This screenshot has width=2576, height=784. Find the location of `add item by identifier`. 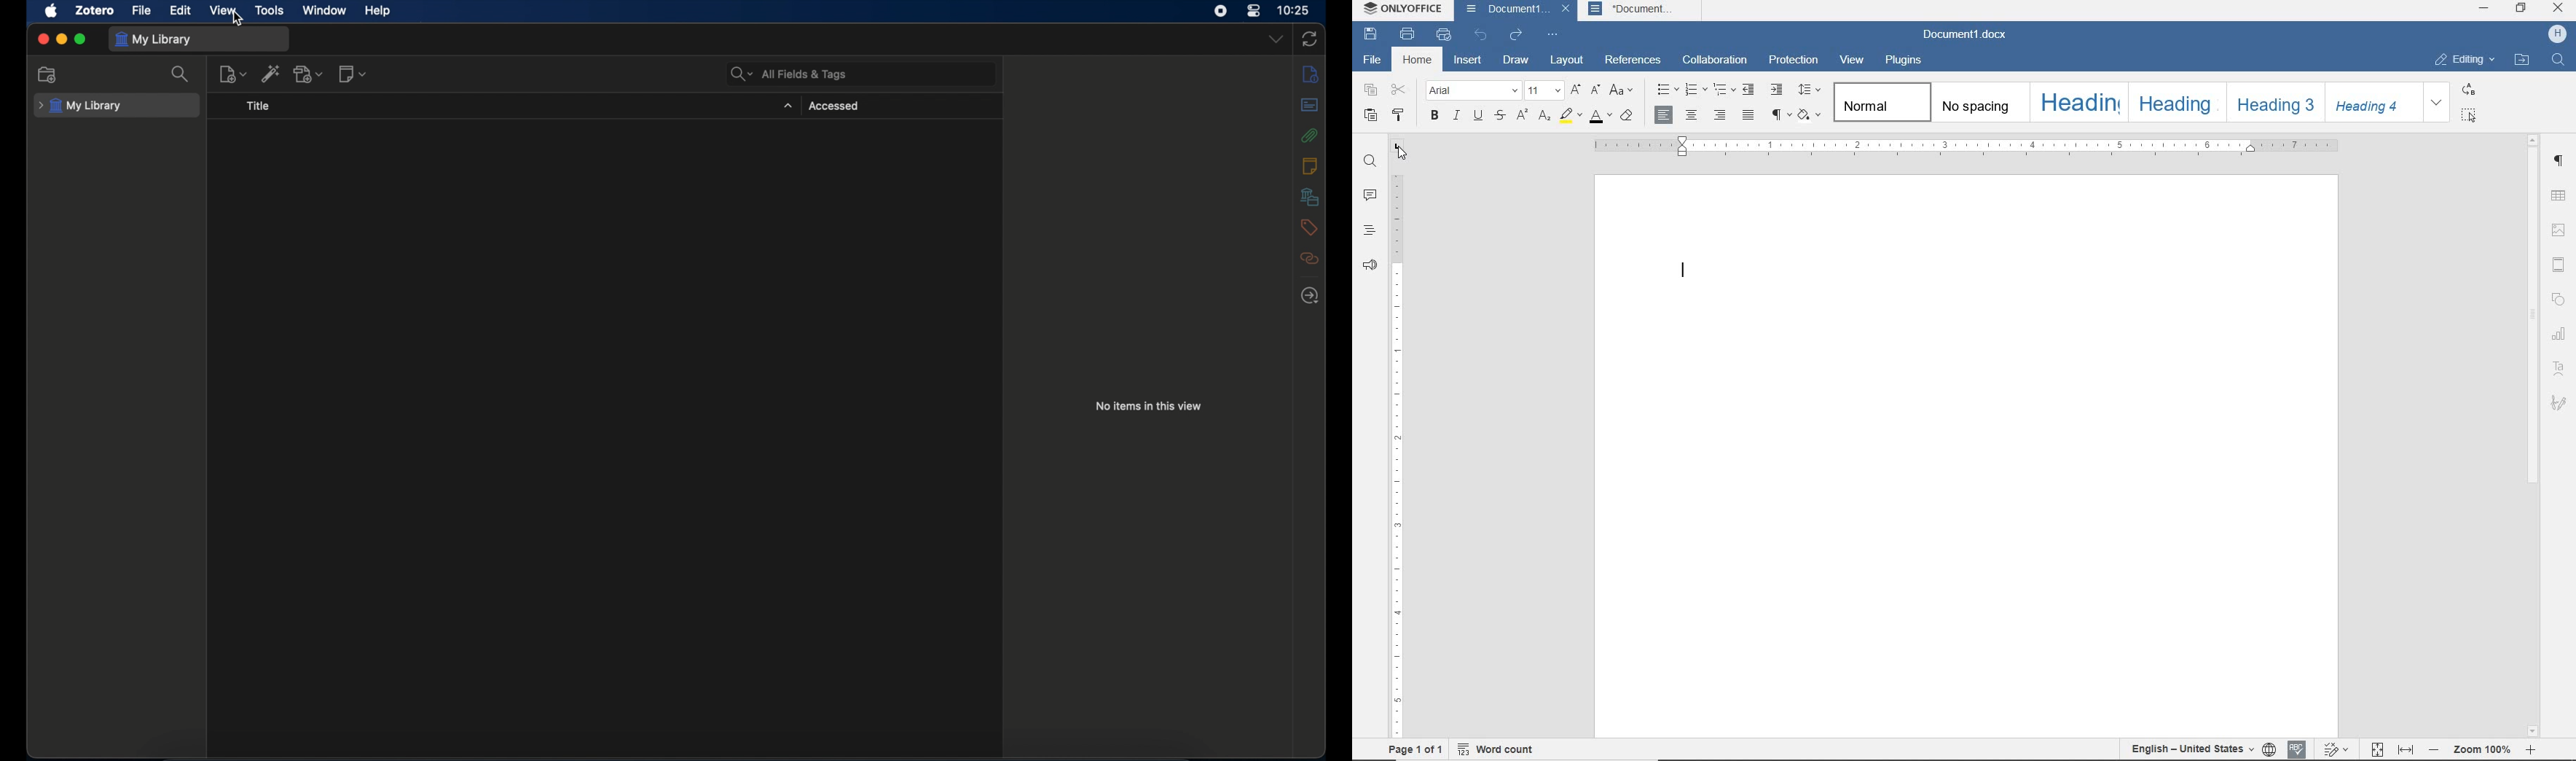

add item by identifier is located at coordinates (271, 73).